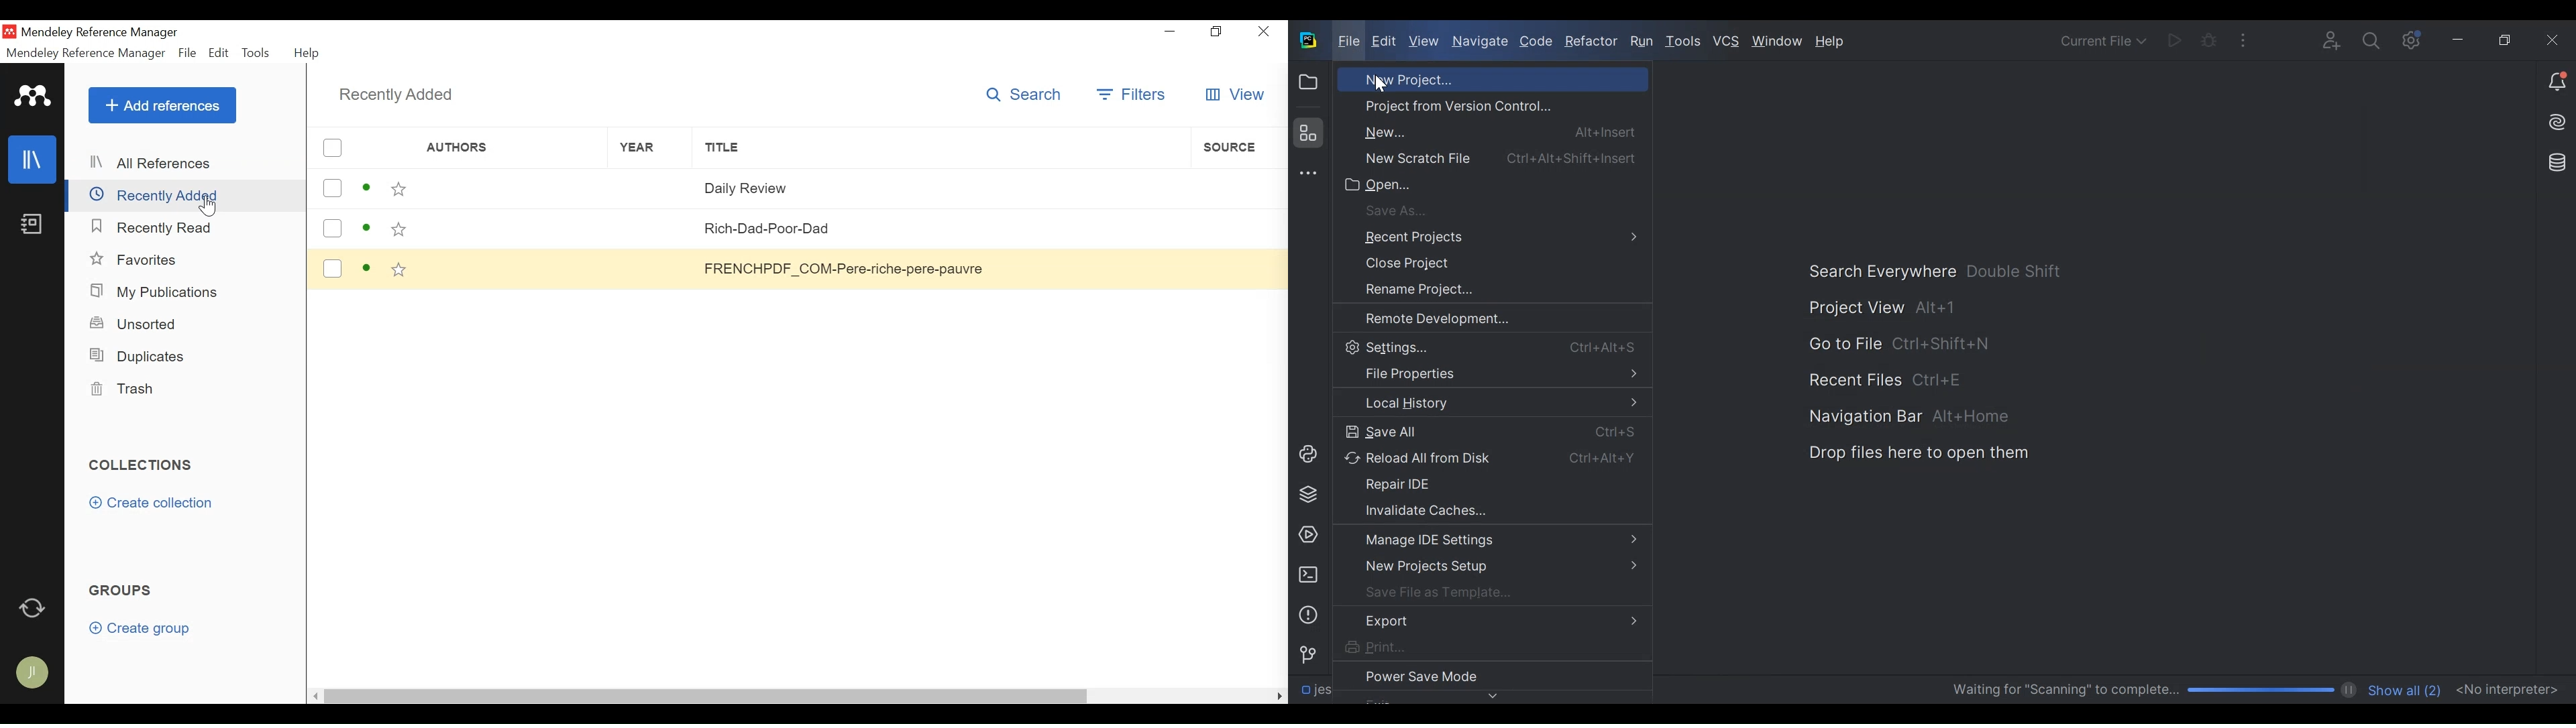 Image resolution: width=2576 pixels, height=728 pixels. Describe the element at coordinates (187, 53) in the screenshot. I see `File` at that location.